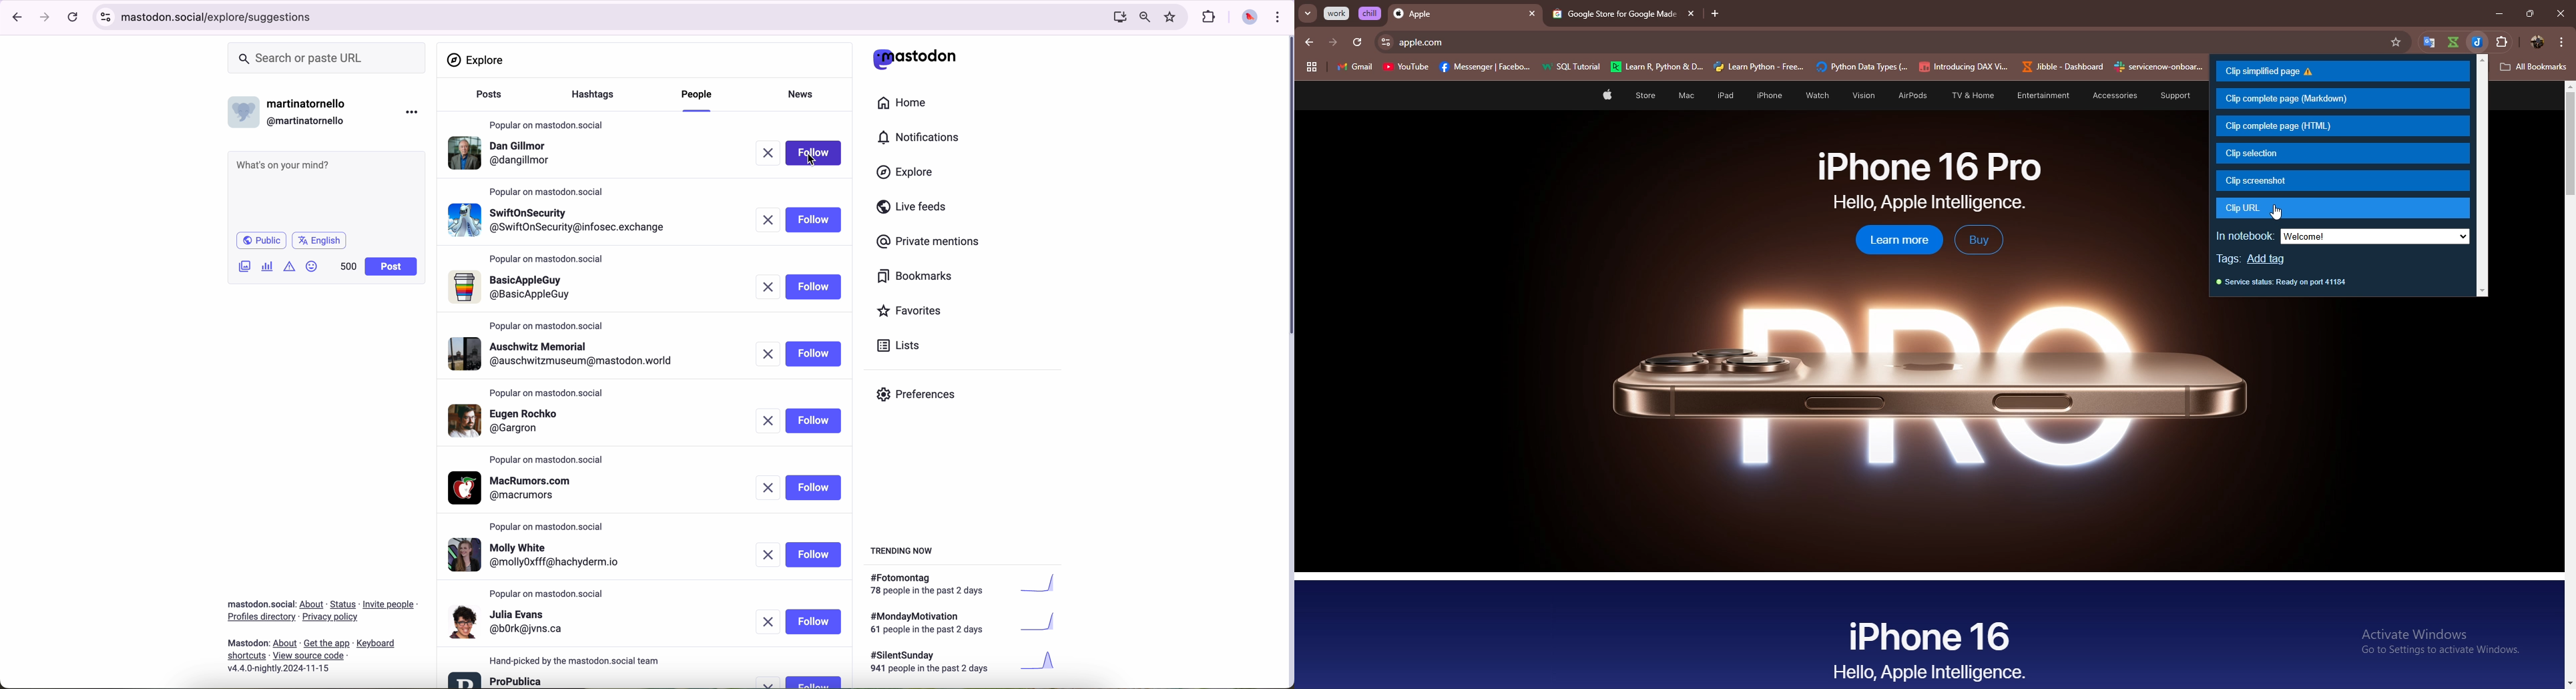 This screenshot has height=700, width=2576. Describe the element at coordinates (1770, 95) in the screenshot. I see `iPhone` at that location.